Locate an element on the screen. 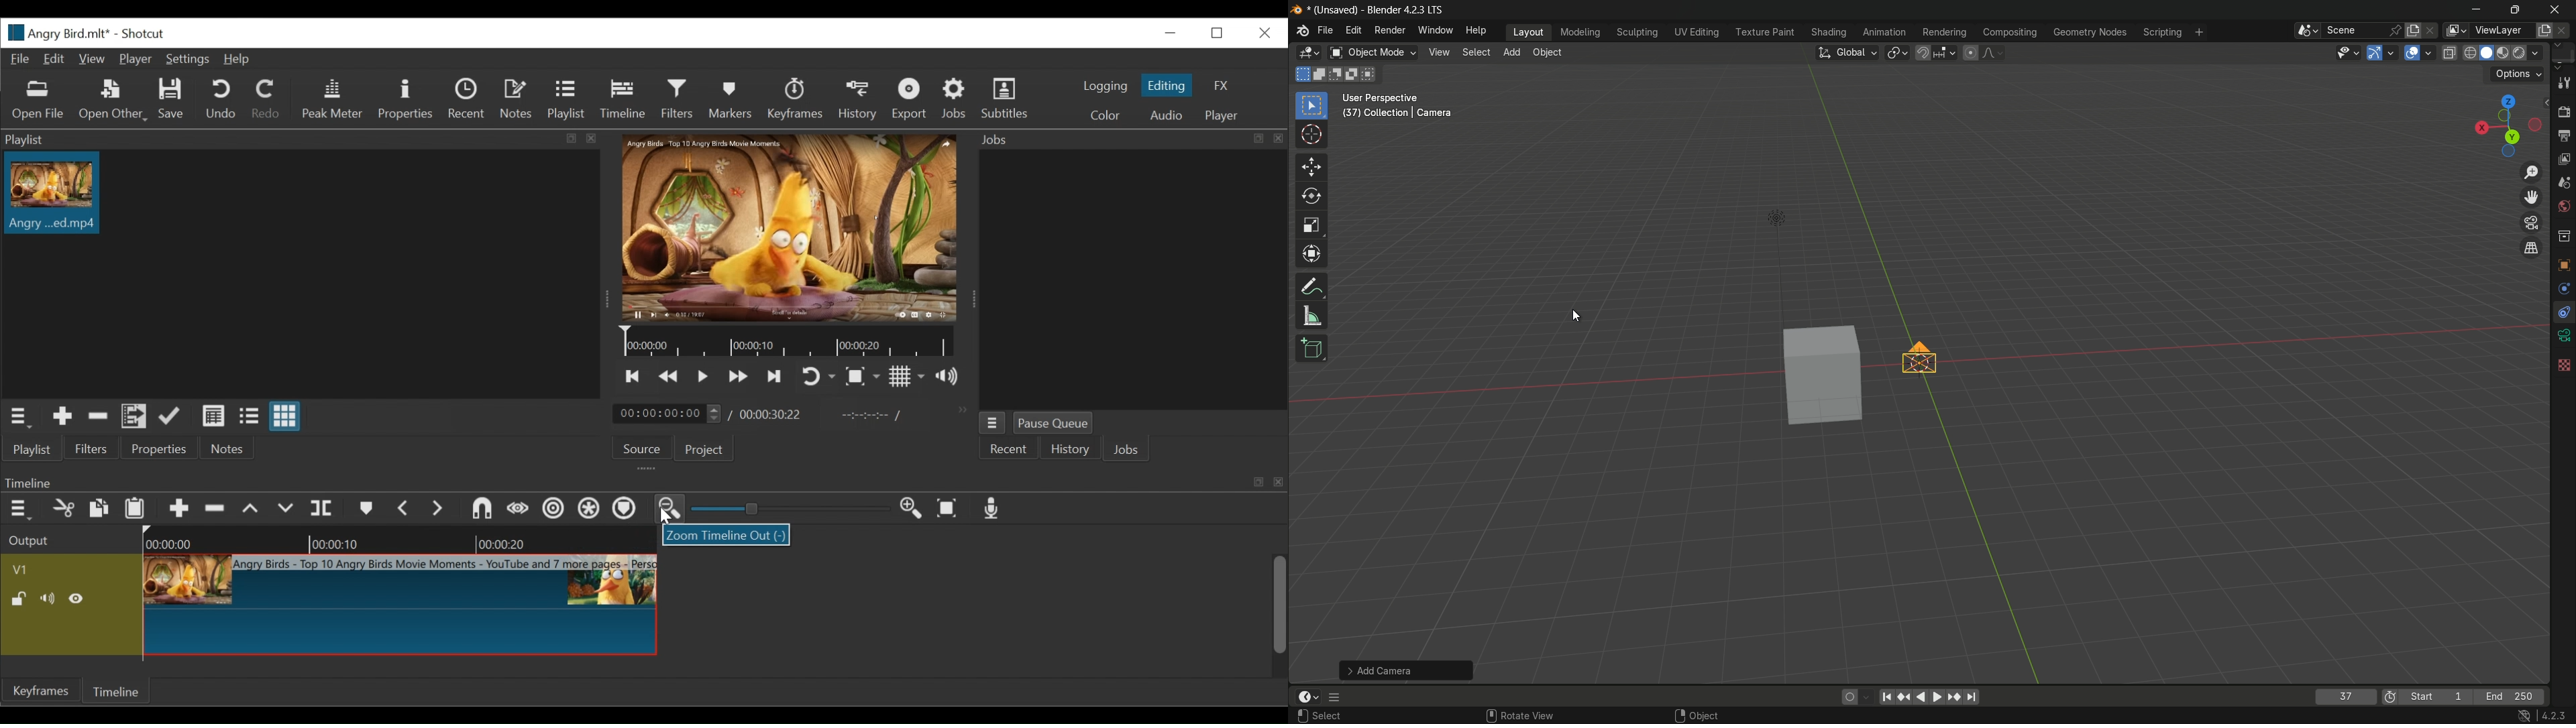 This screenshot has width=2576, height=728. jump endpoint is located at coordinates (1973, 697).